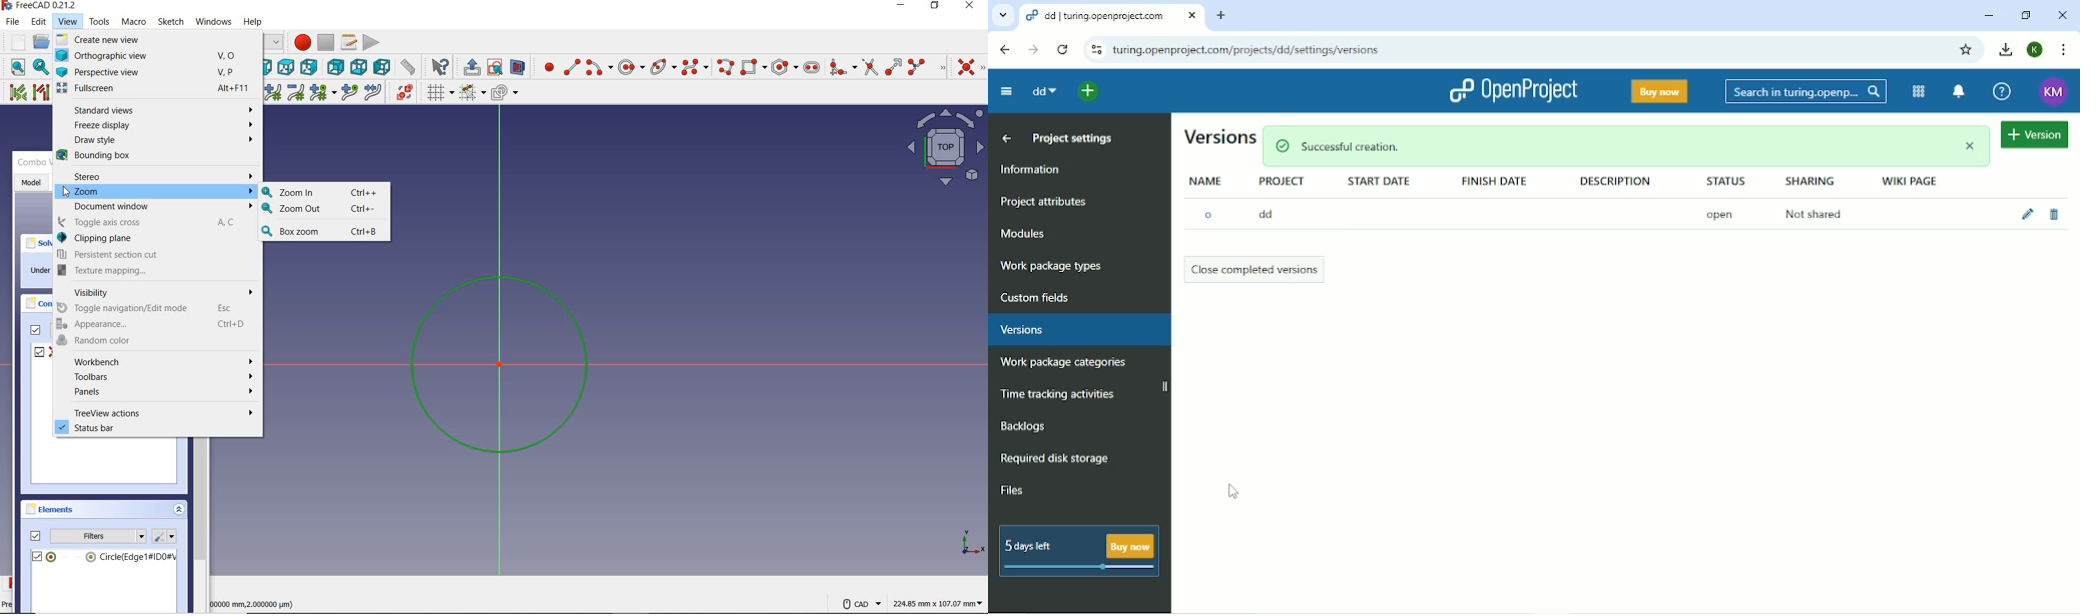  What do you see at coordinates (694, 67) in the screenshot?
I see `create B-Spline` at bounding box center [694, 67].